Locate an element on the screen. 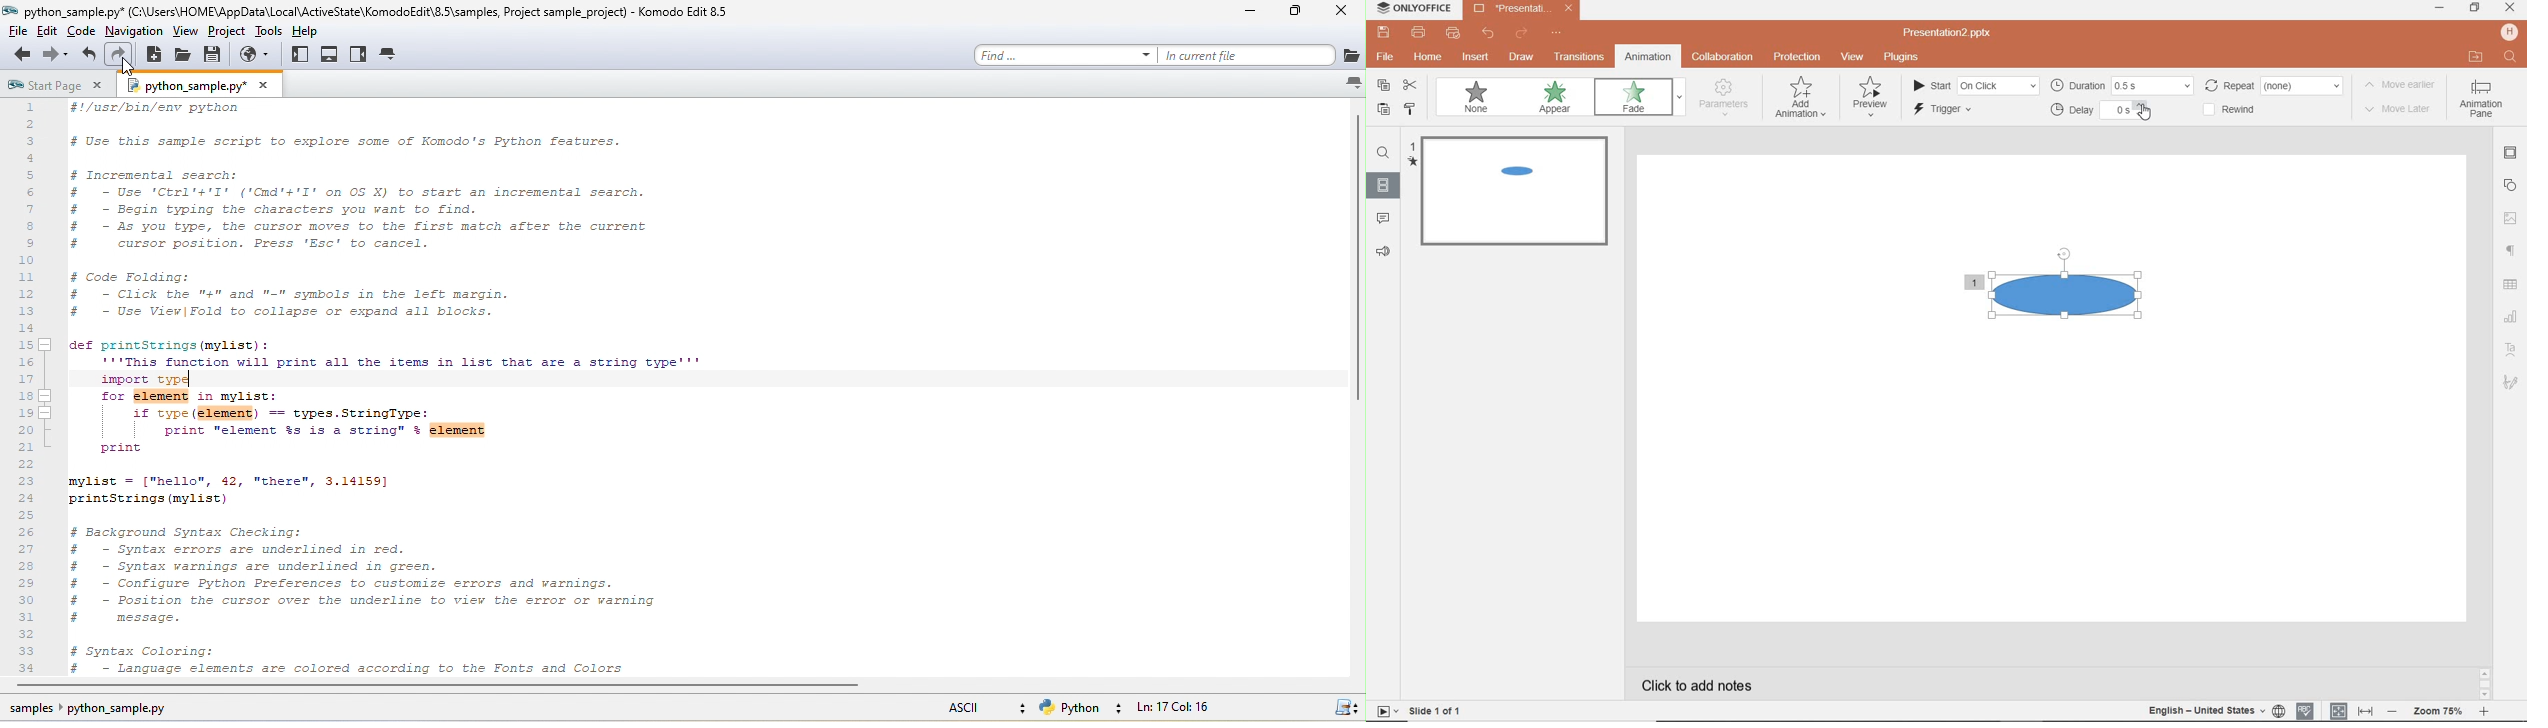 The image size is (2548, 728). chat settings is located at coordinates (2512, 315).